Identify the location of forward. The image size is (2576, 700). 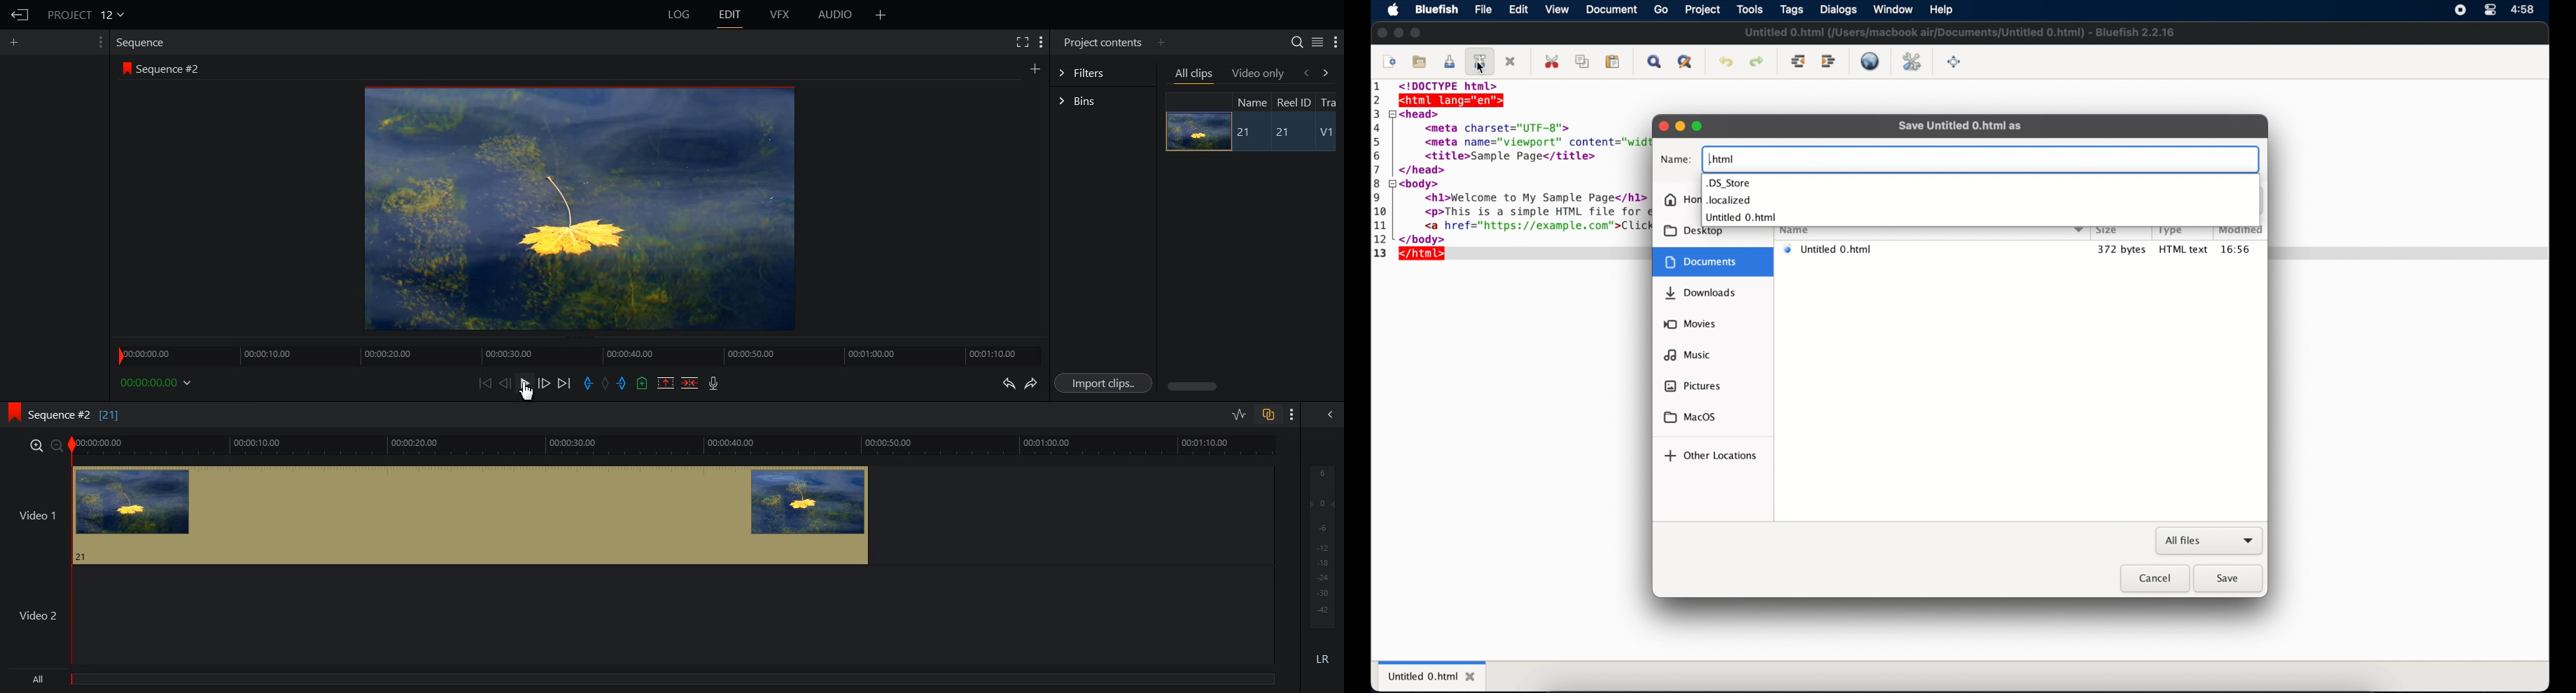
(1329, 72).